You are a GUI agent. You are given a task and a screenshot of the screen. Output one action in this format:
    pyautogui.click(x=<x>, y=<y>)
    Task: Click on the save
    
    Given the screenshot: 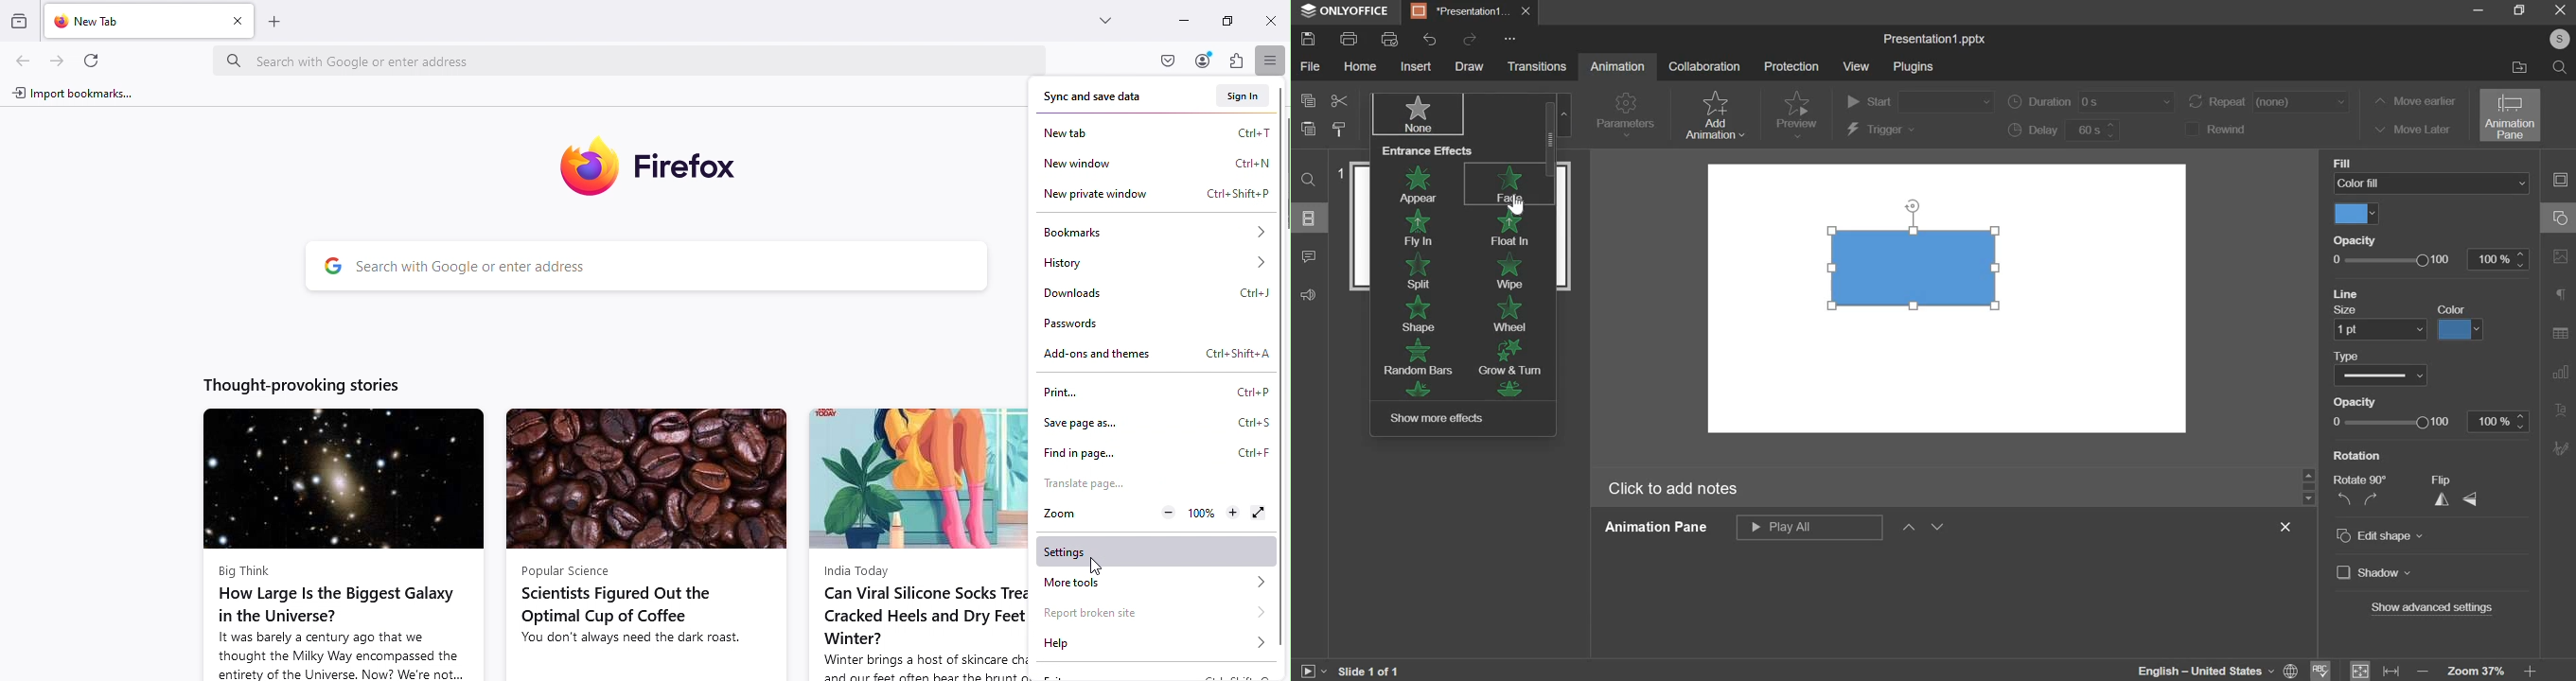 What is the action you would take?
    pyautogui.click(x=1310, y=38)
    